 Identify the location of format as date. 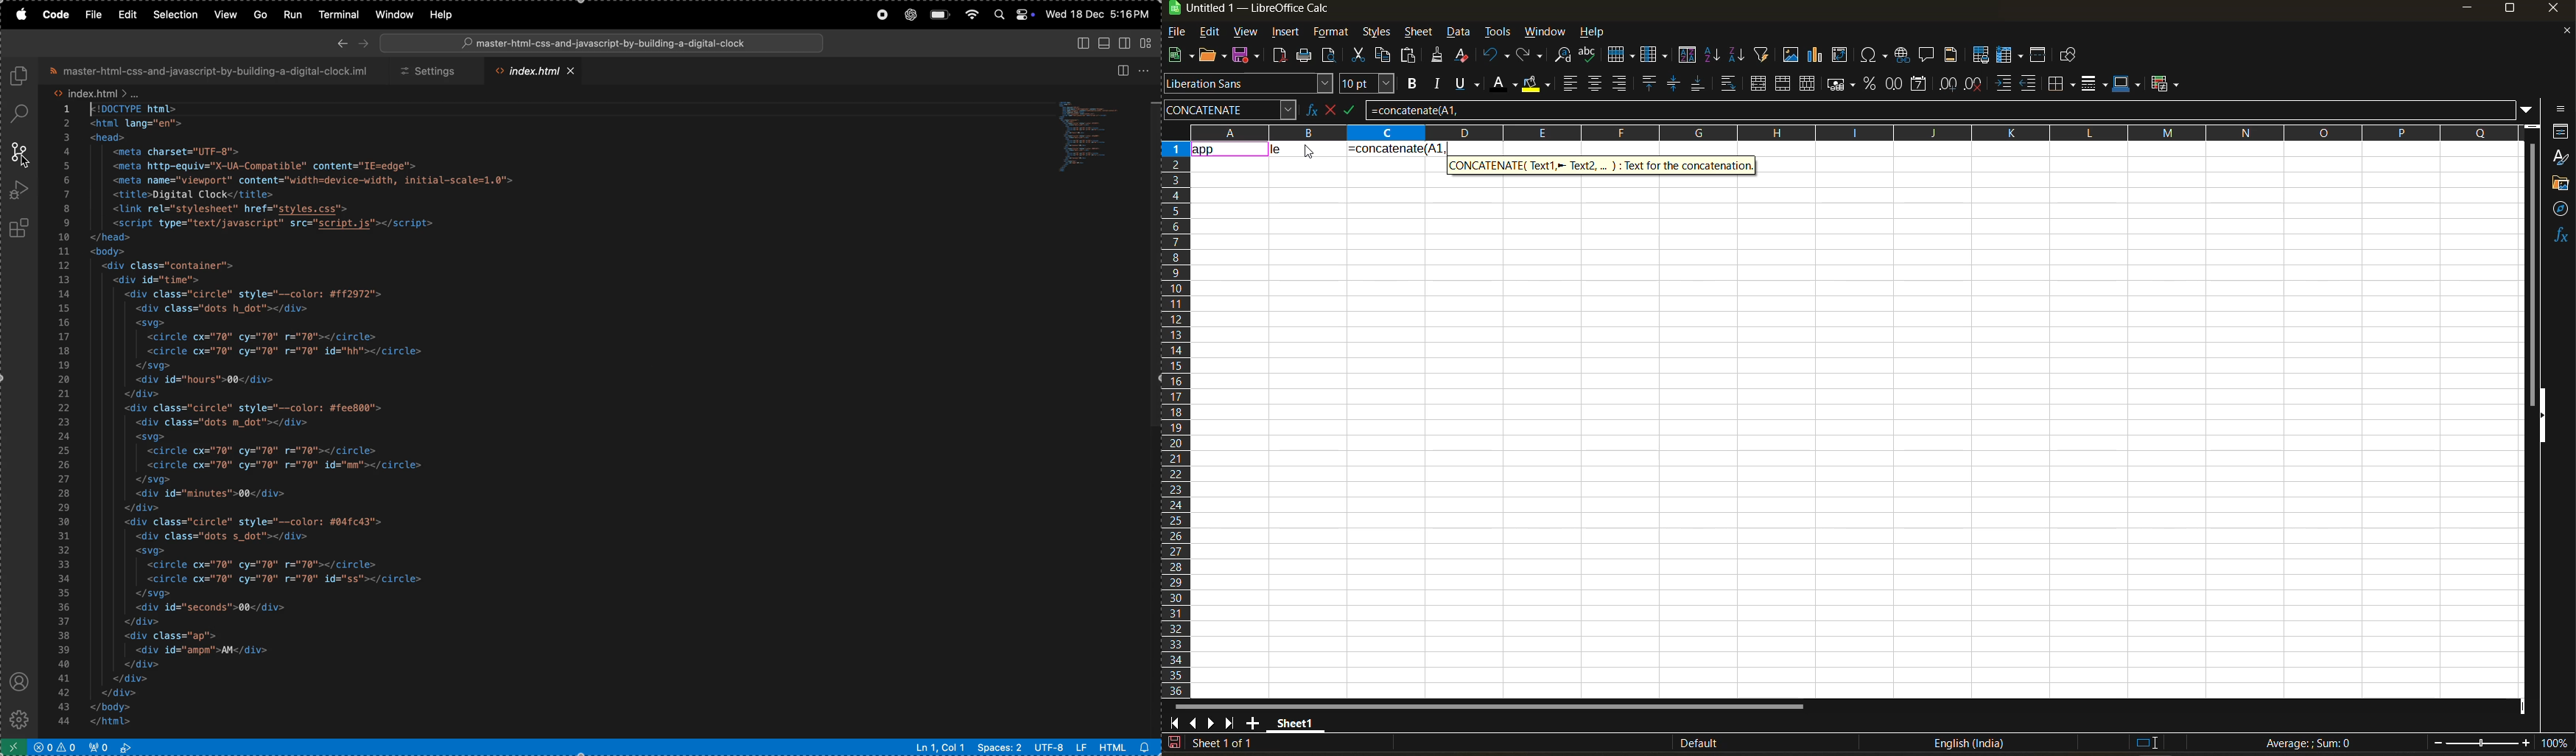
(1922, 85).